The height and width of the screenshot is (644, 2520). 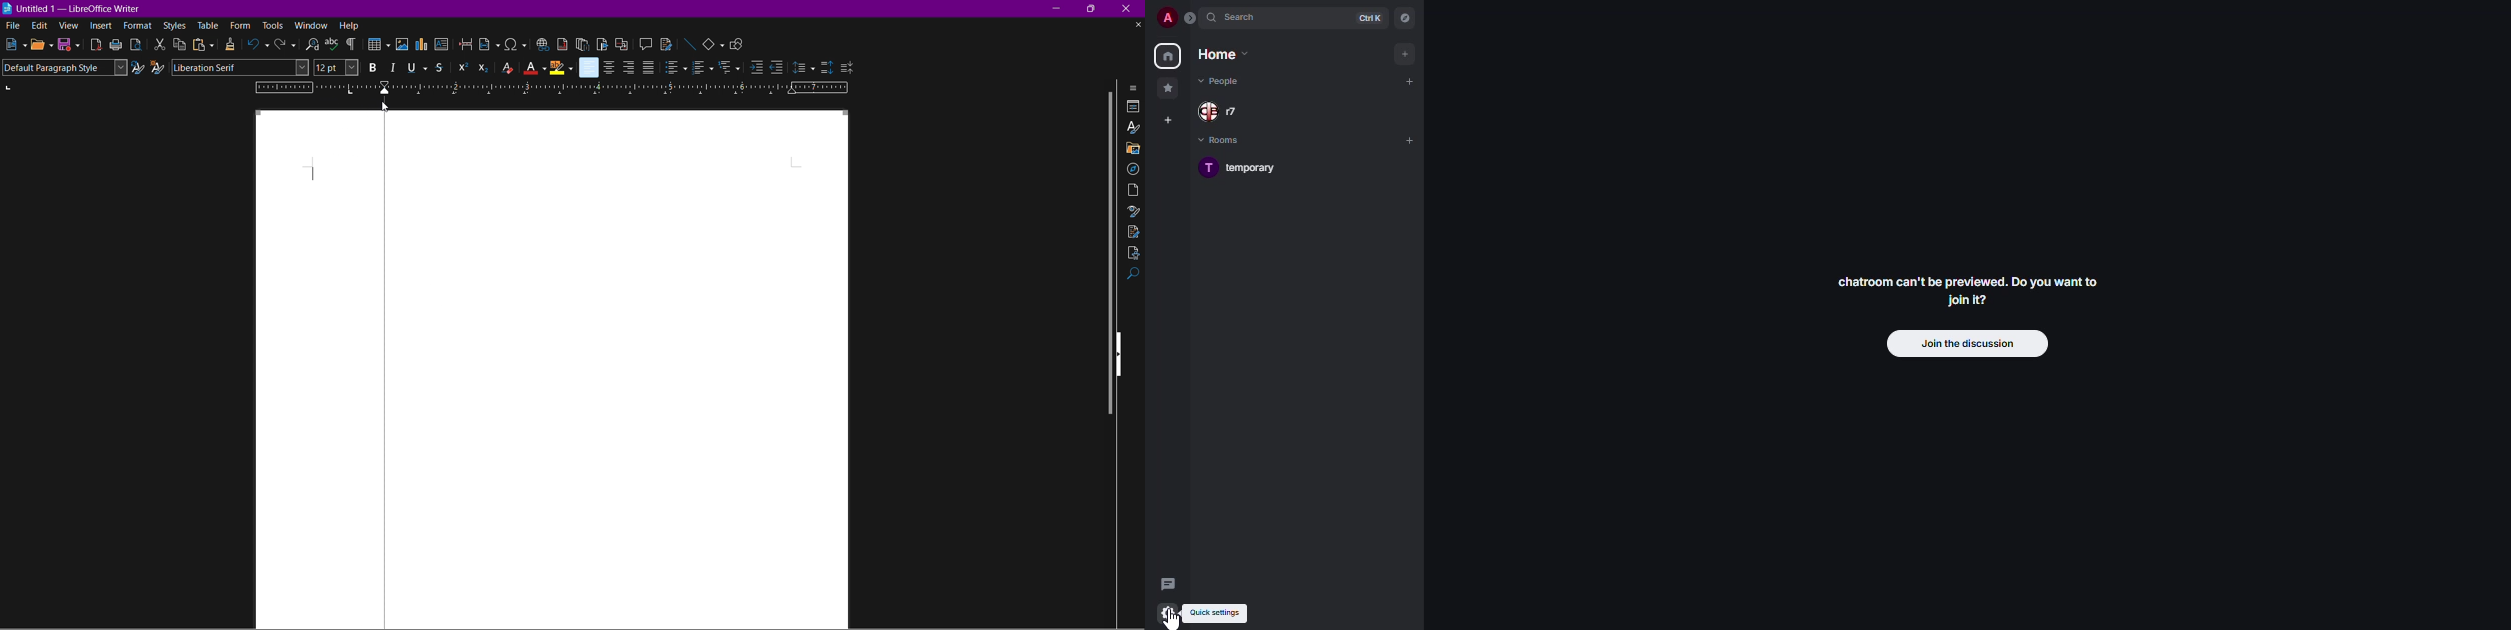 What do you see at coordinates (1134, 107) in the screenshot?
I see `Properties` at bounding box center [1134, 107].